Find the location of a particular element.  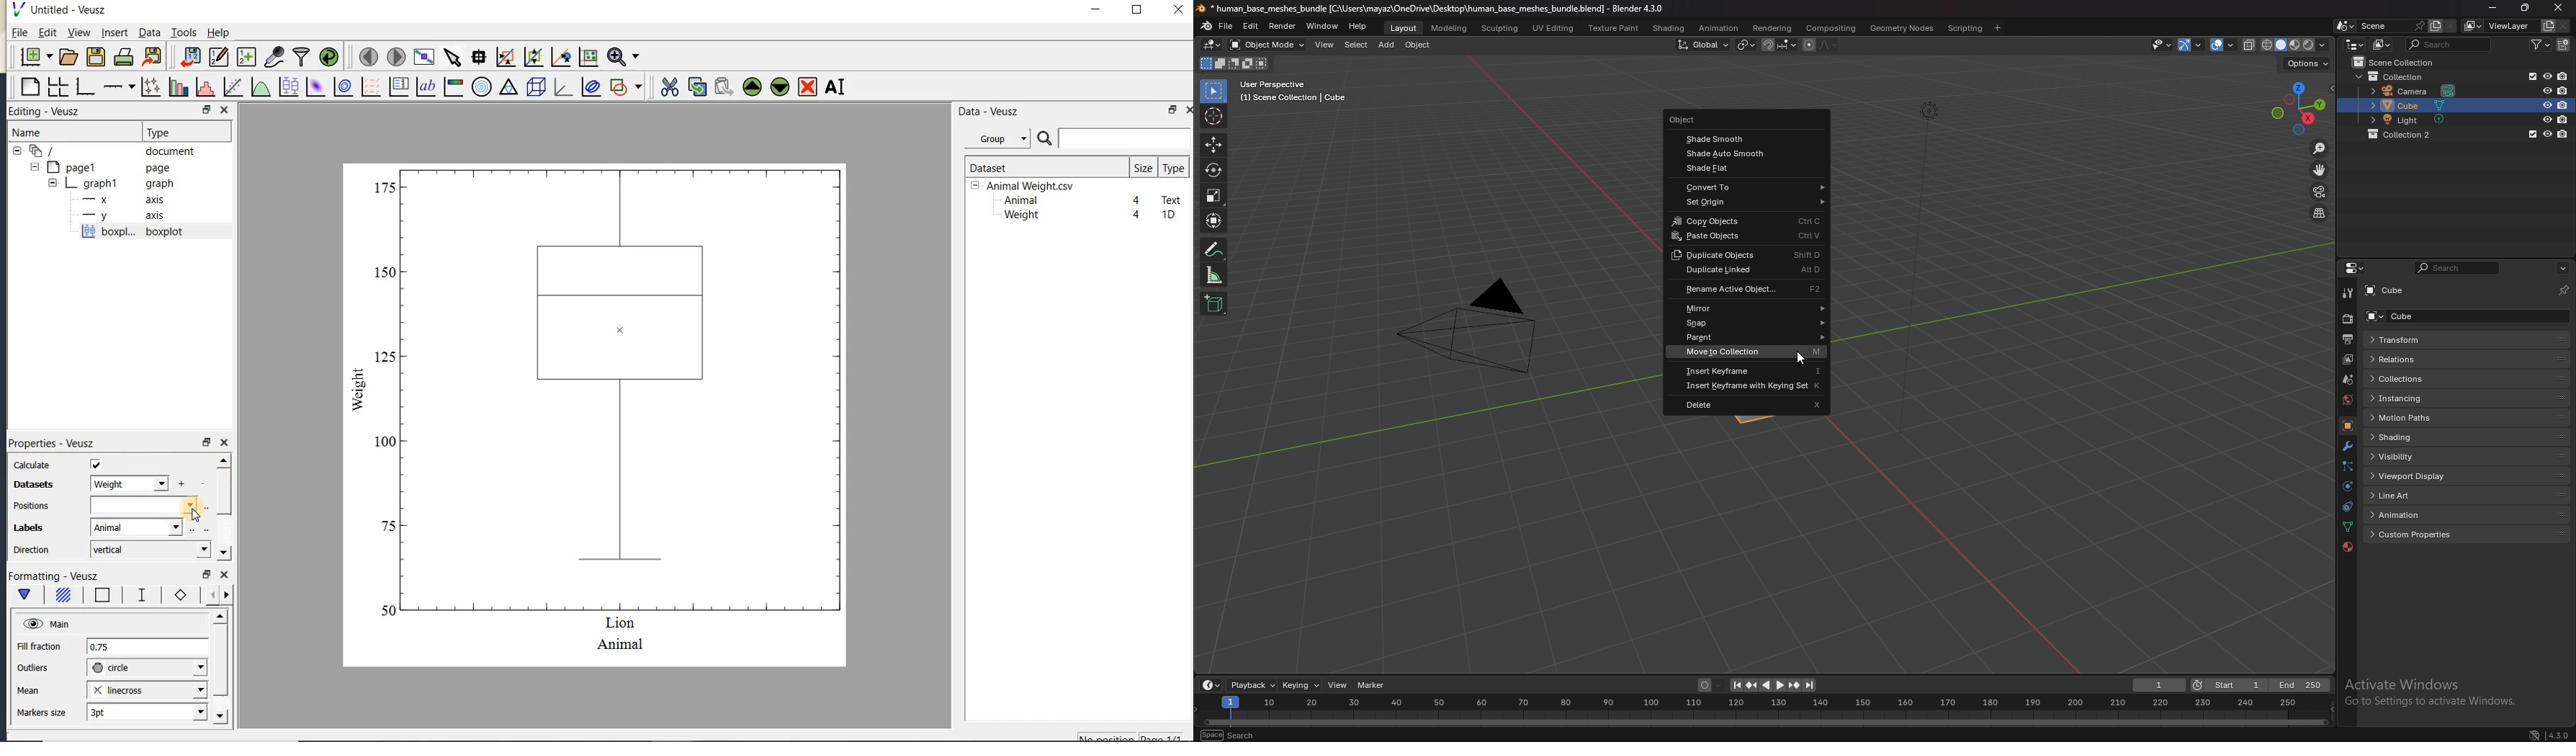

hide in viewport is located at coordinates (2547, 104).